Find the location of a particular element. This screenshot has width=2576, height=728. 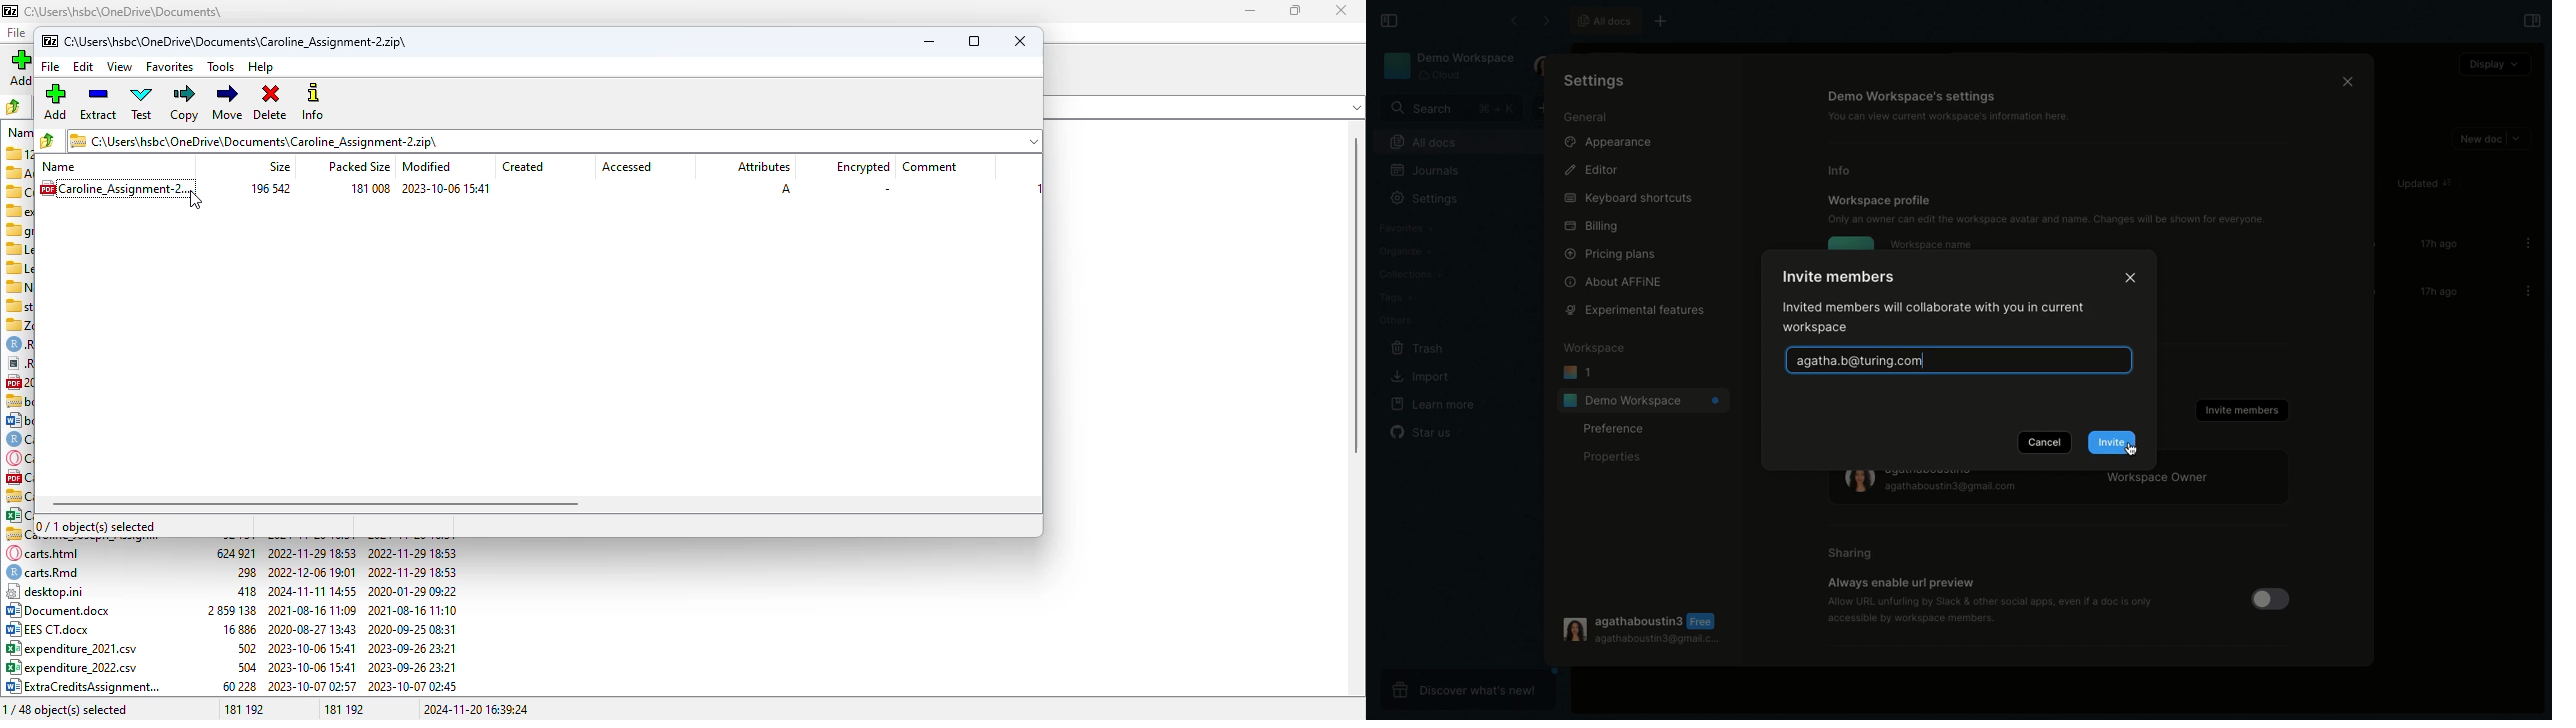

New doc is located at coordinates (1547, 109).